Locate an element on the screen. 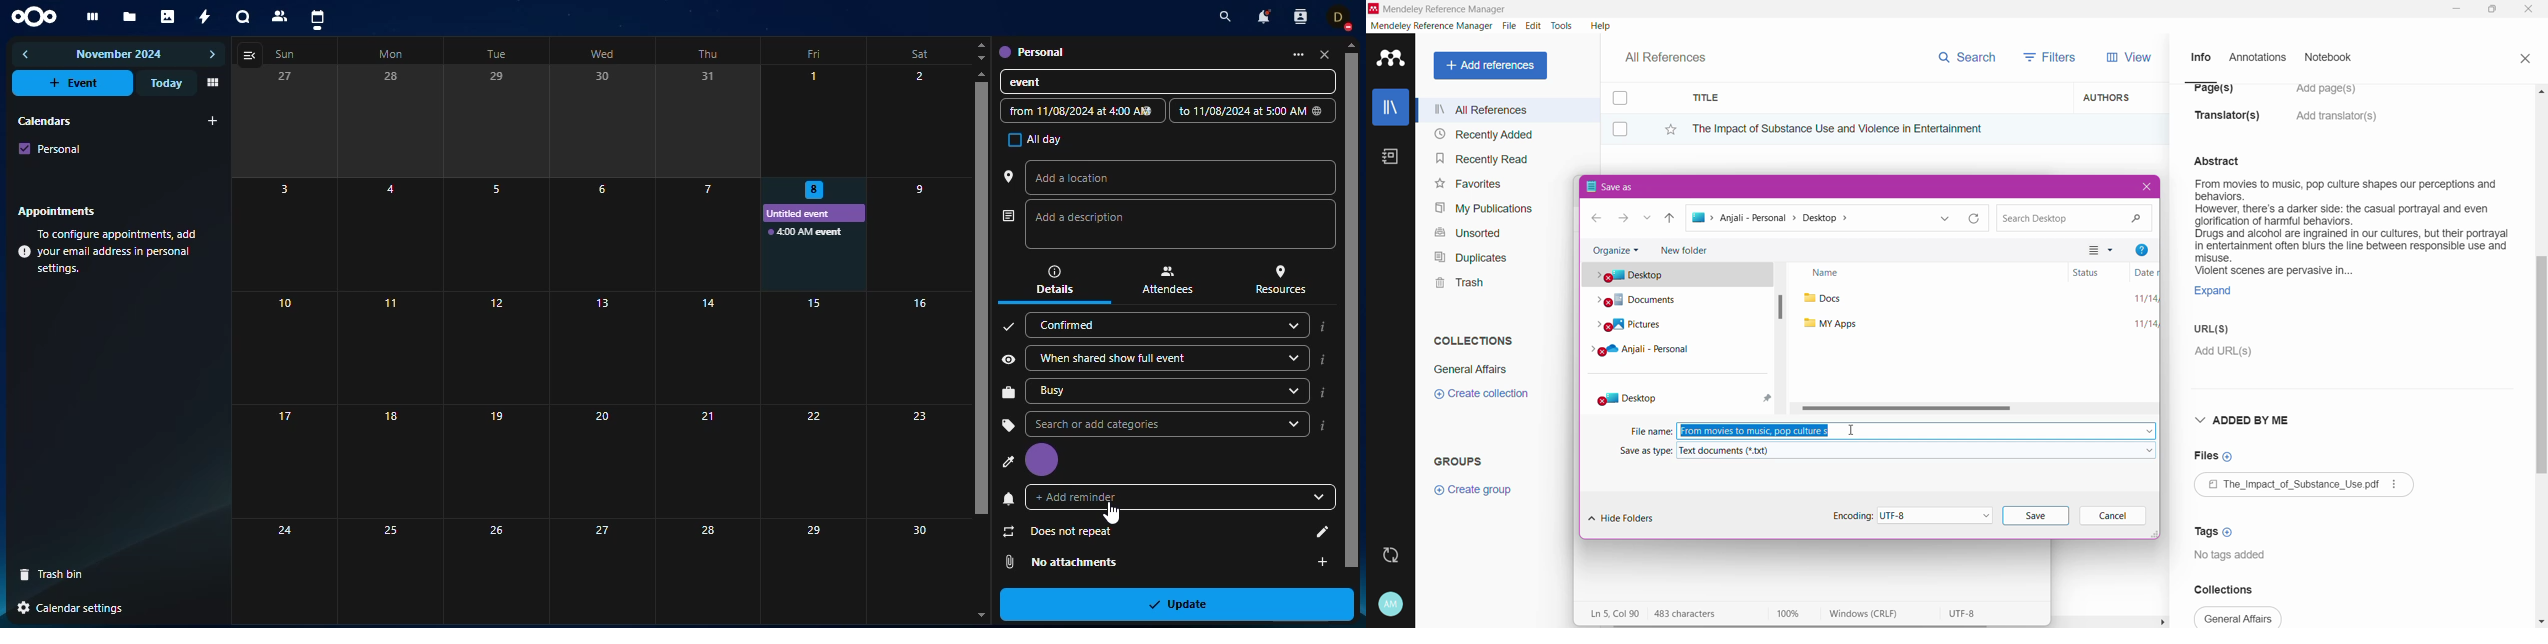 Image resolution: width=2548 pixels, height=644 pixels. Windows (Carriage Return, Line Feed) is located at coordinates (1872, 614).